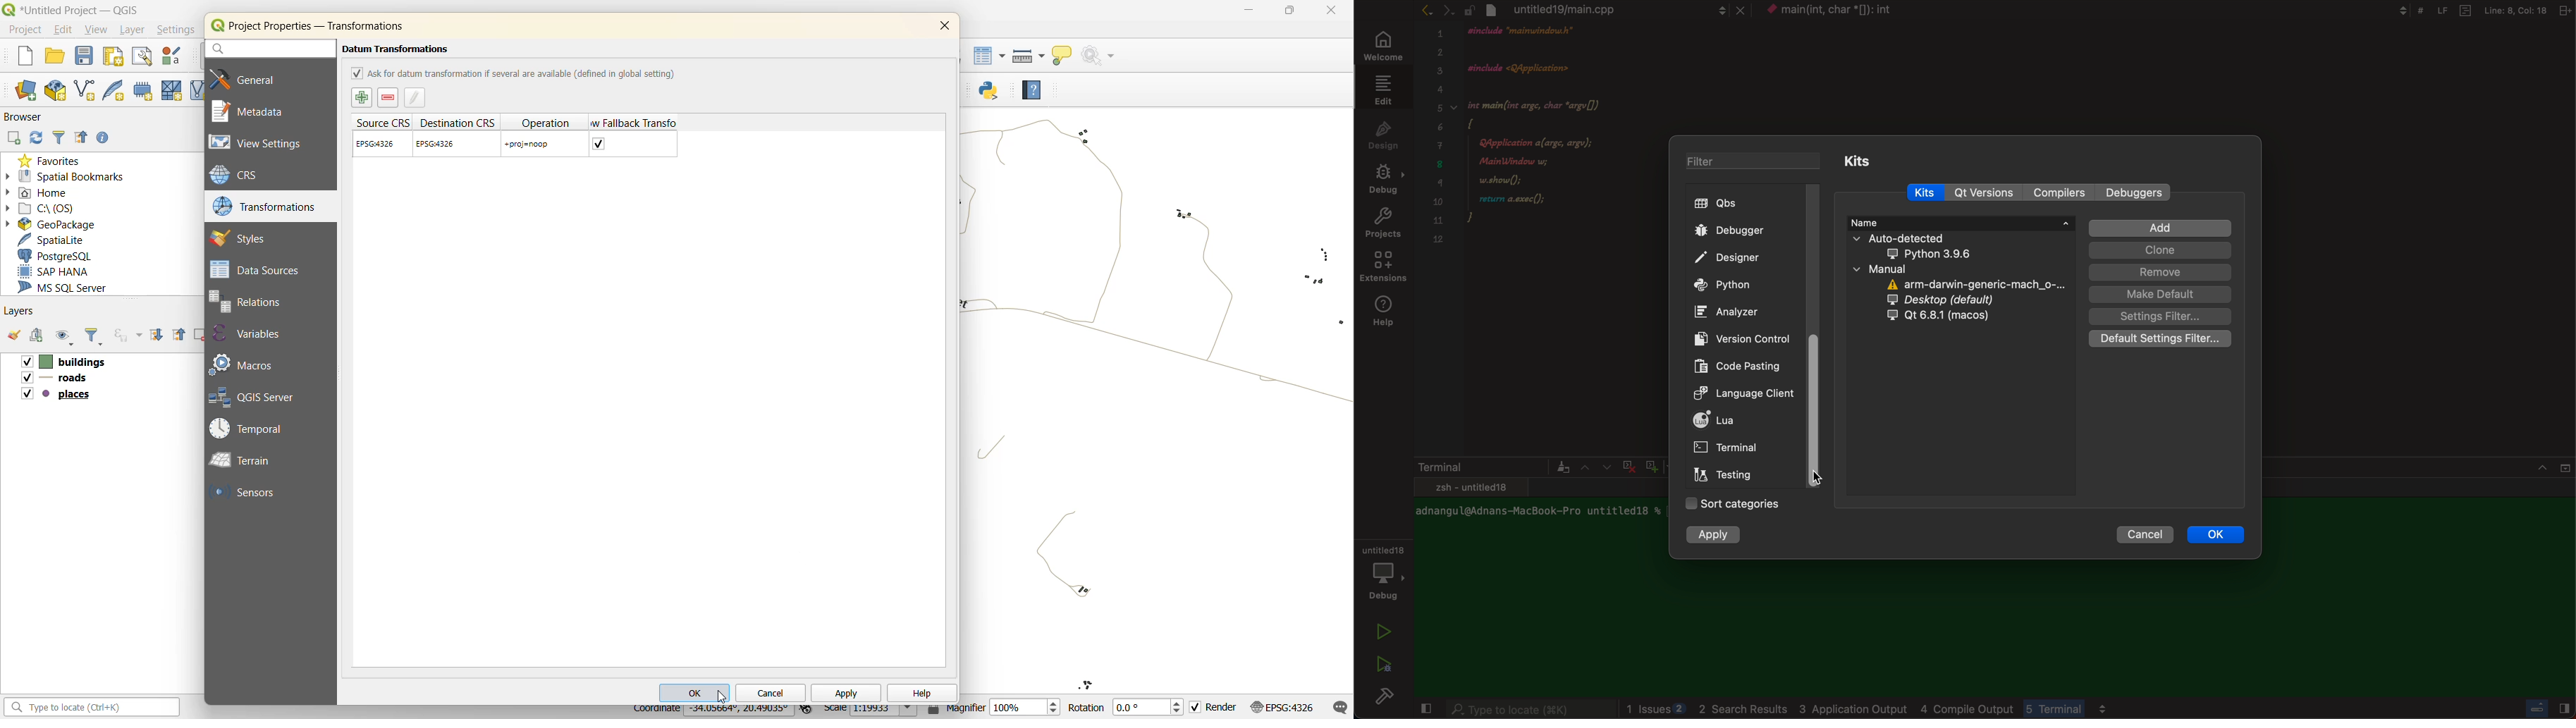 This screenshot has height=728, width=2576. I want to click on close, so click(1424, 710).